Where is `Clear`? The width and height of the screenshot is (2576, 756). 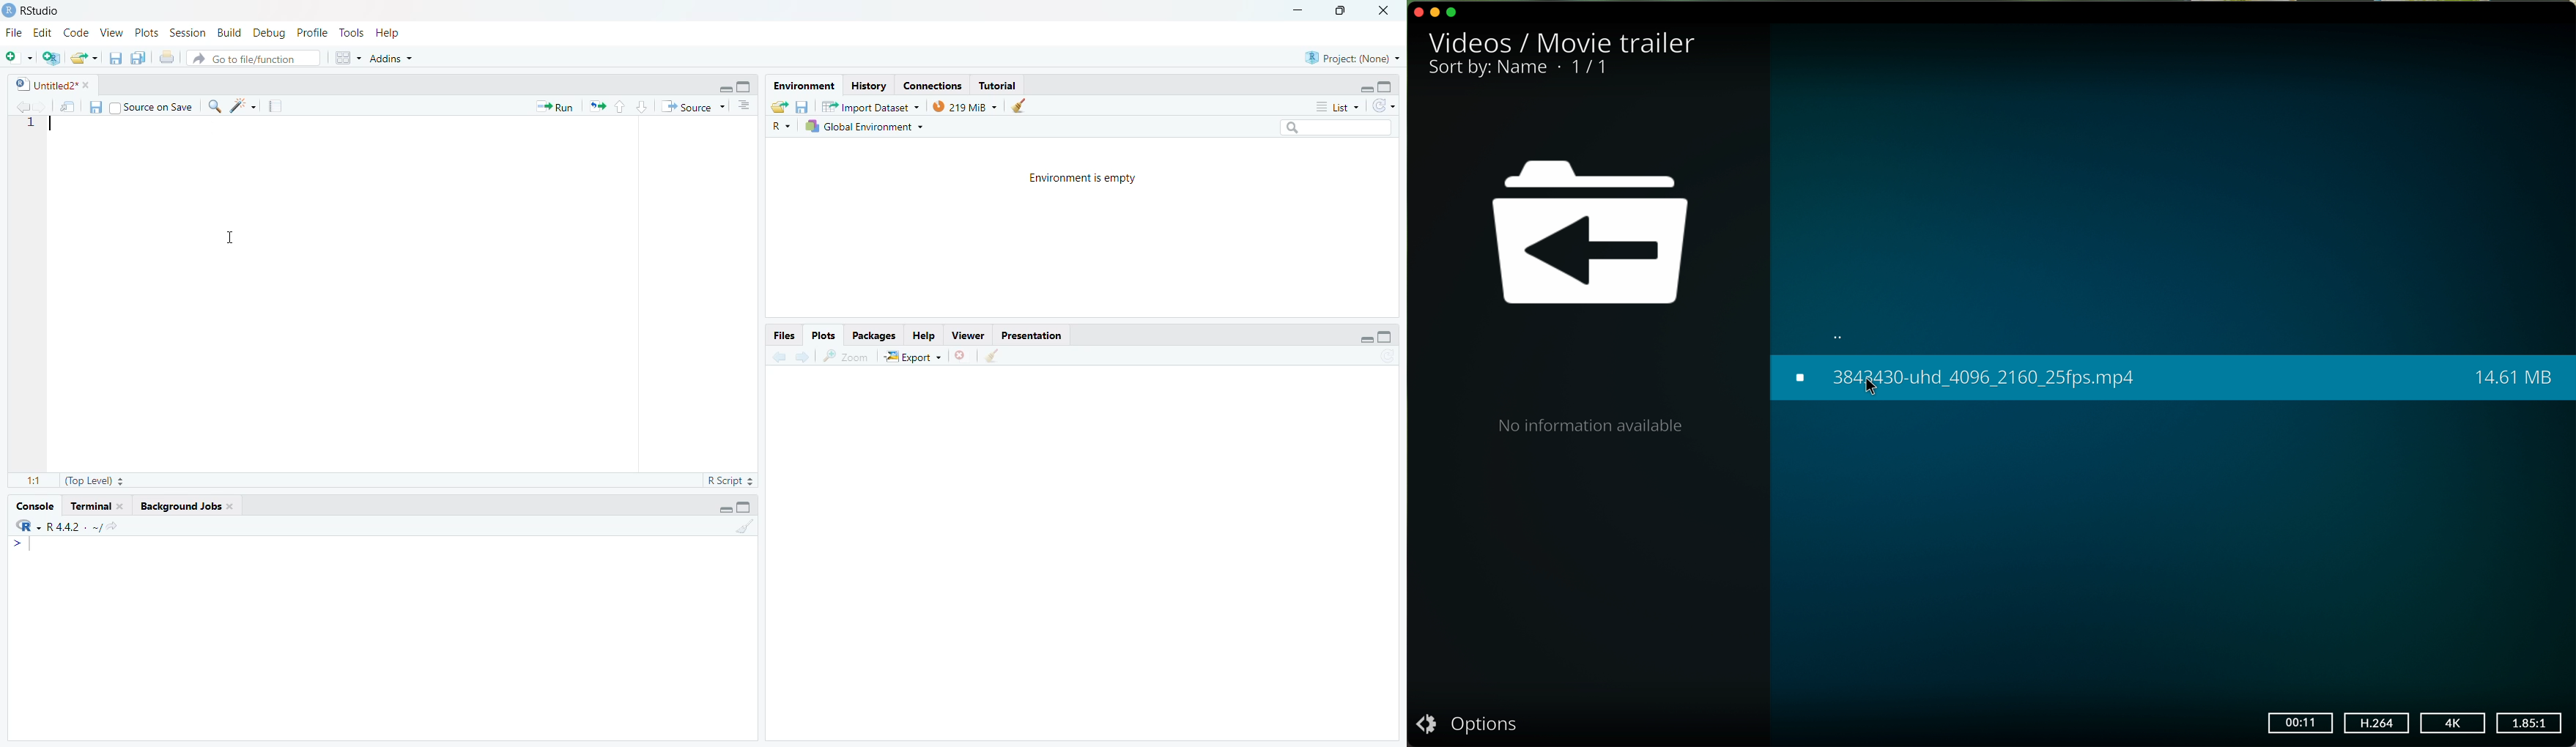 Clear is located at coordinates (1024, 105).